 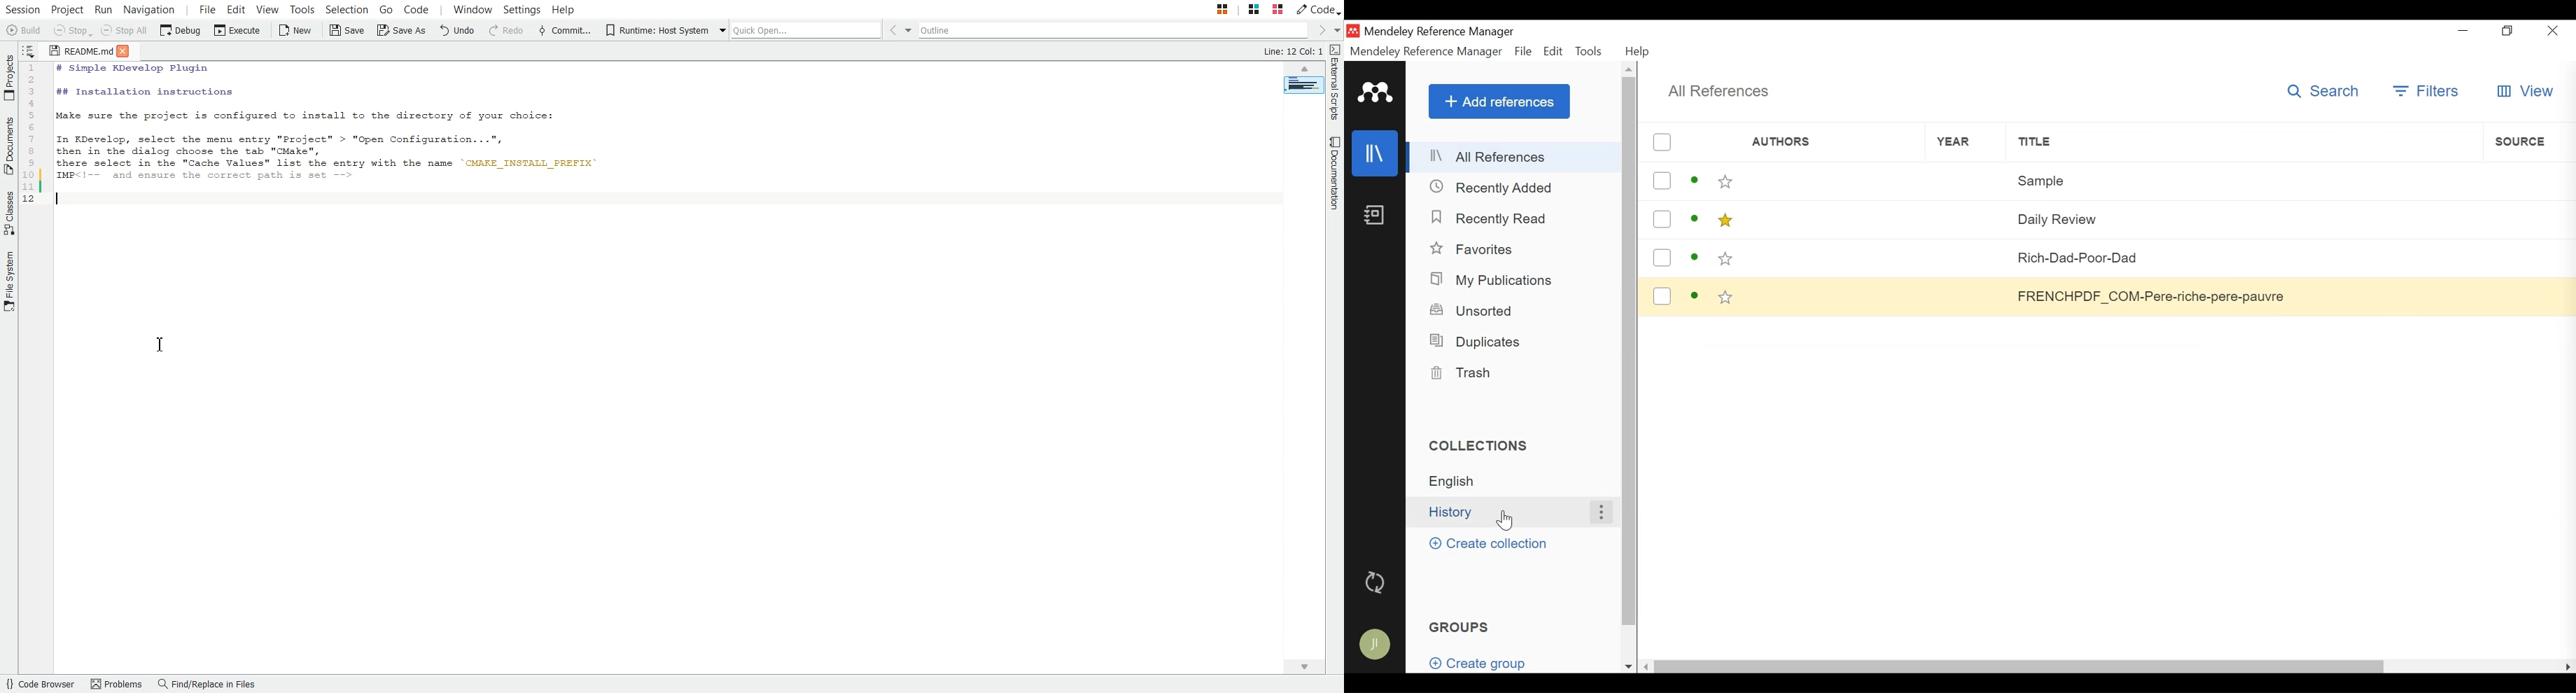 I want to click on FRENCHPDF_COM-Pere-riche-pere-pauvre, so click(x=2243, y=296).